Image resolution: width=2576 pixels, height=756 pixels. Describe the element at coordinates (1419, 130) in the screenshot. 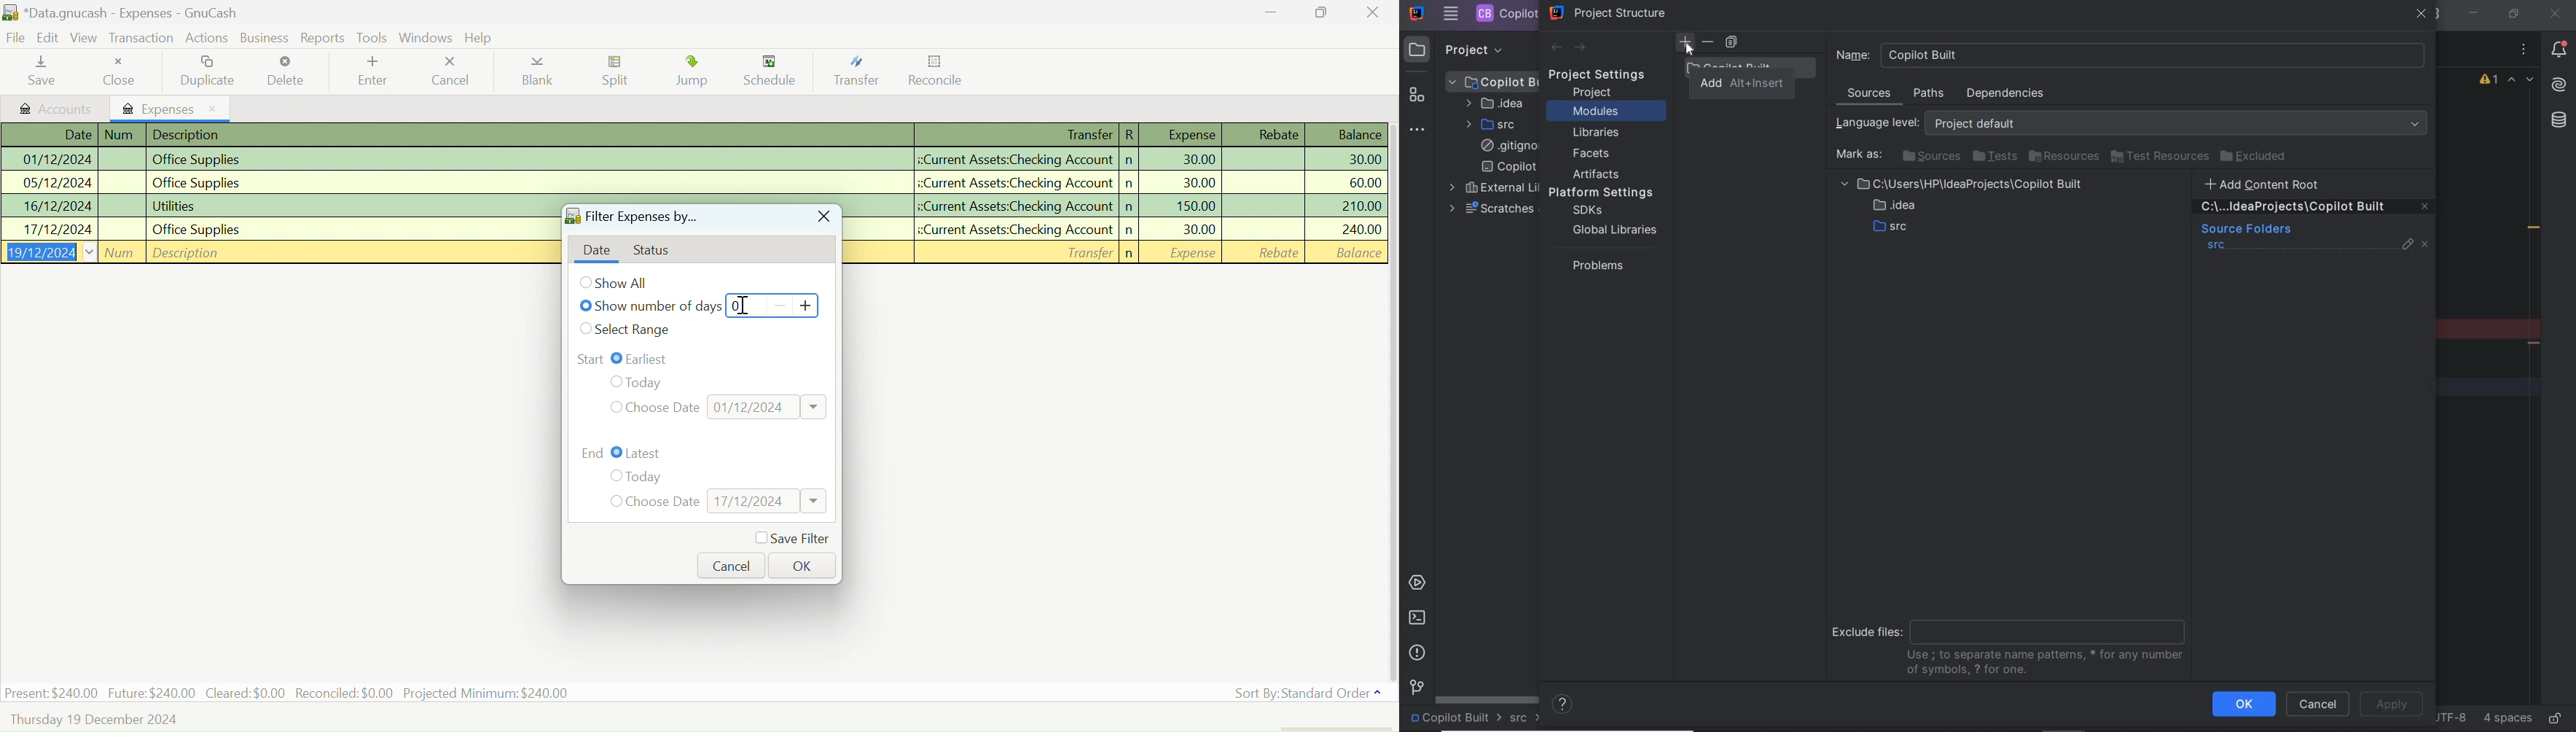

I see `more tool windows` at that location.